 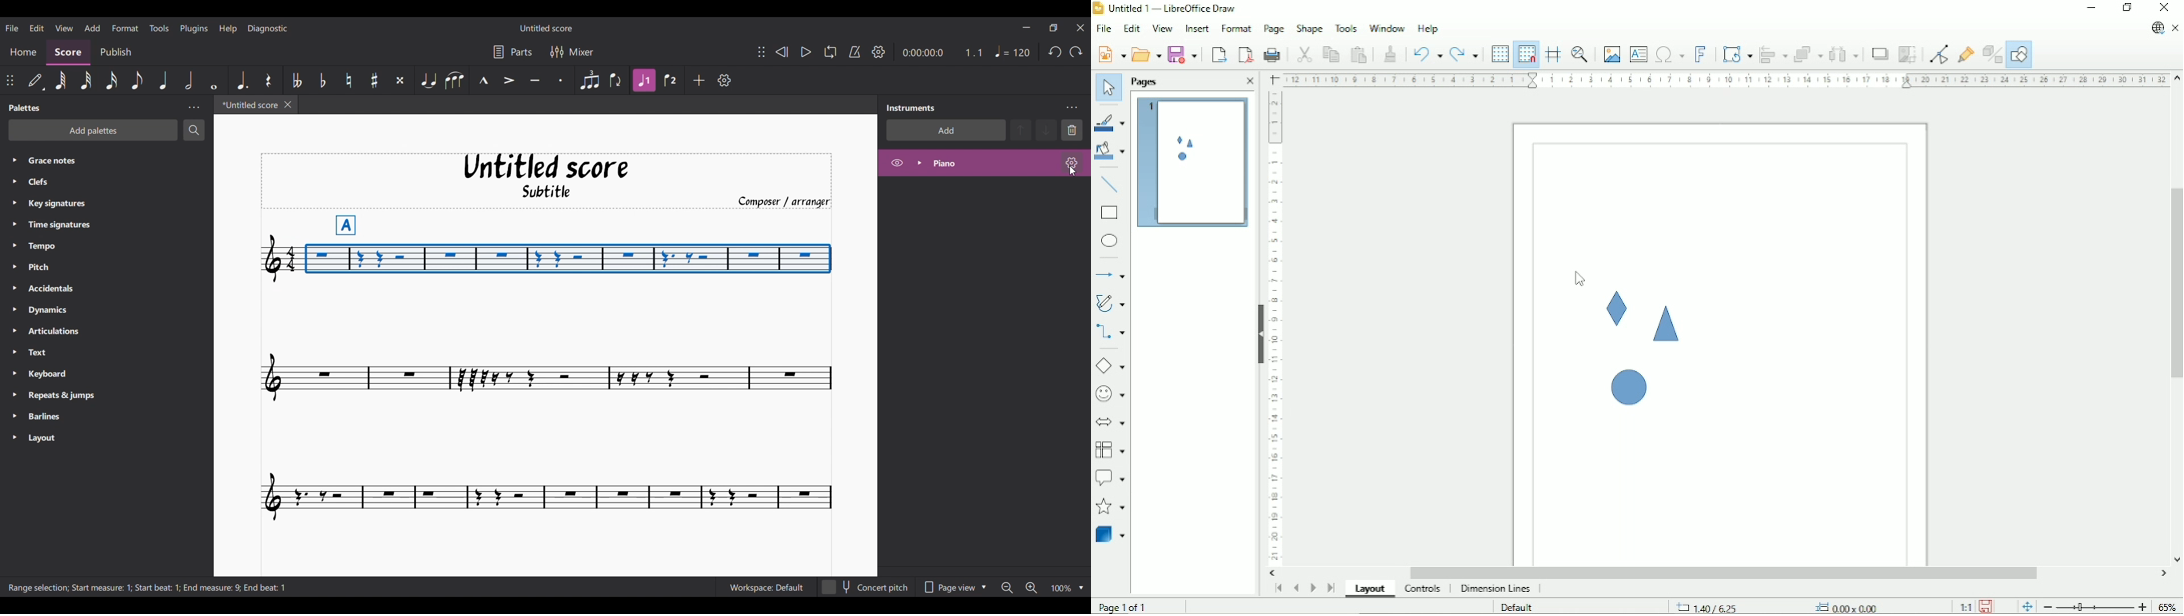 I want to click on Page 1 of 1, so click(x=1123, y=607).